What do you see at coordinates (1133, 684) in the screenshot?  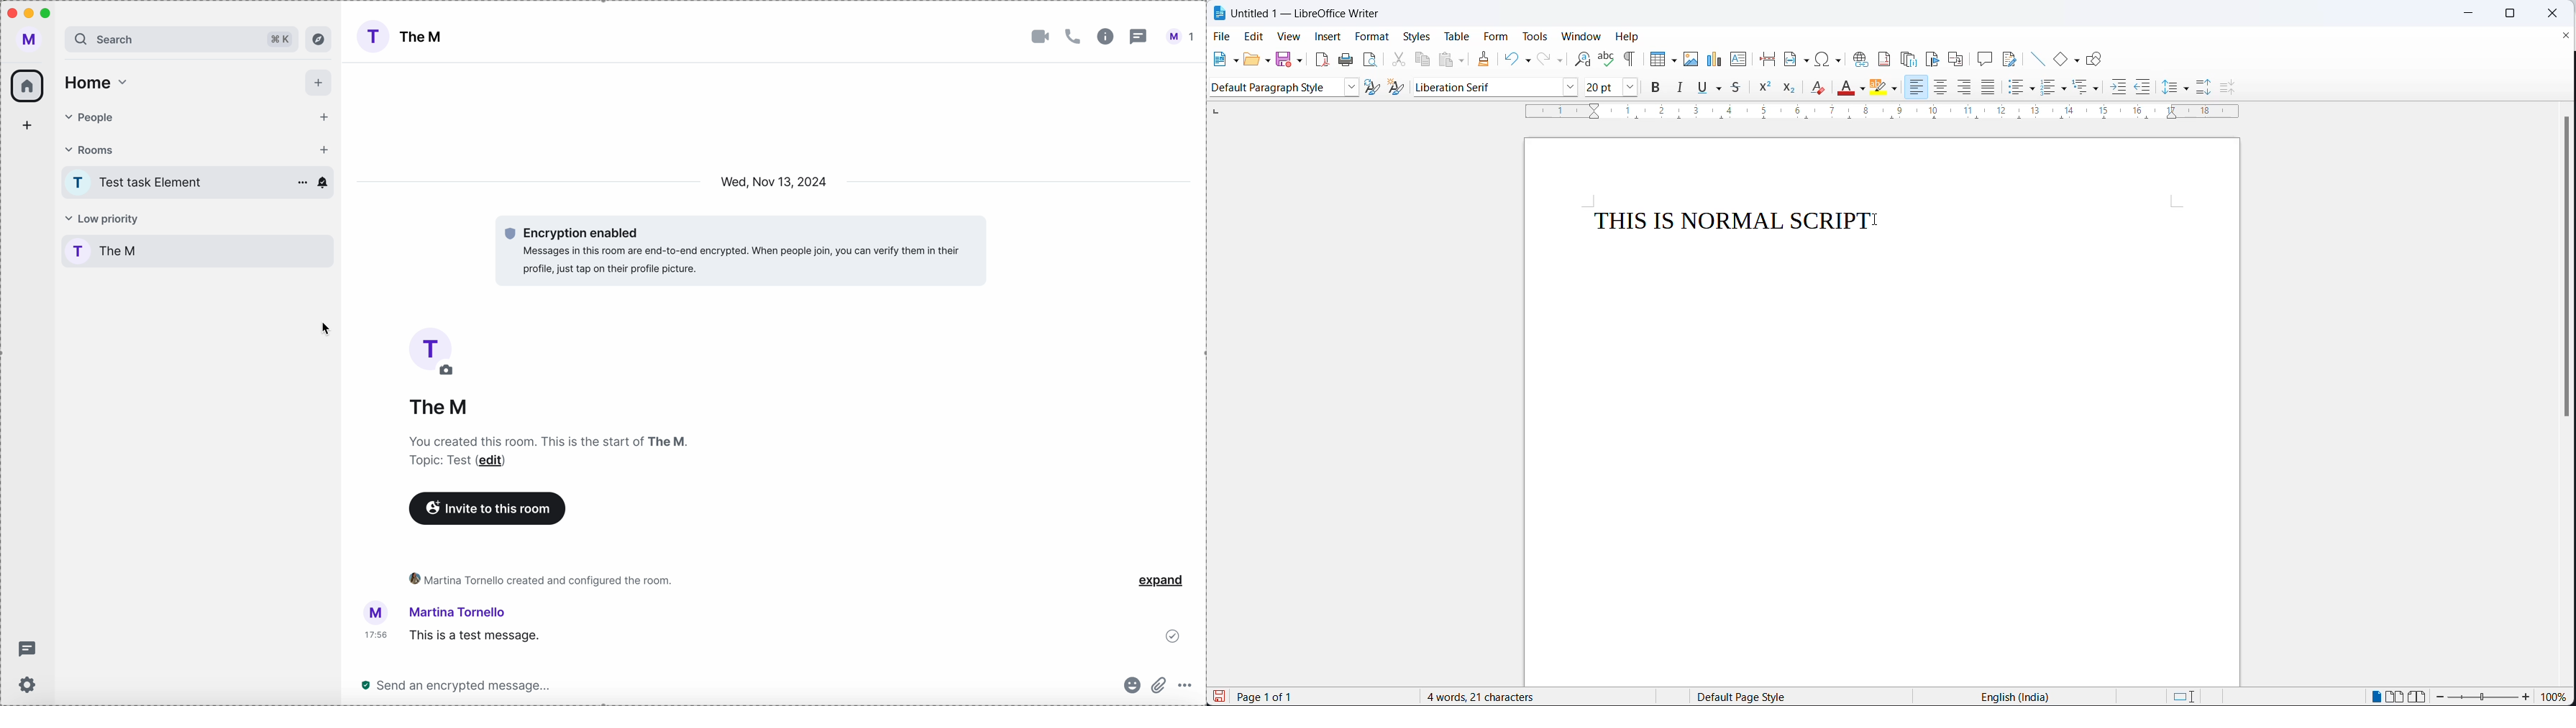 I see `emojis` at bounding box center [1133, 684].